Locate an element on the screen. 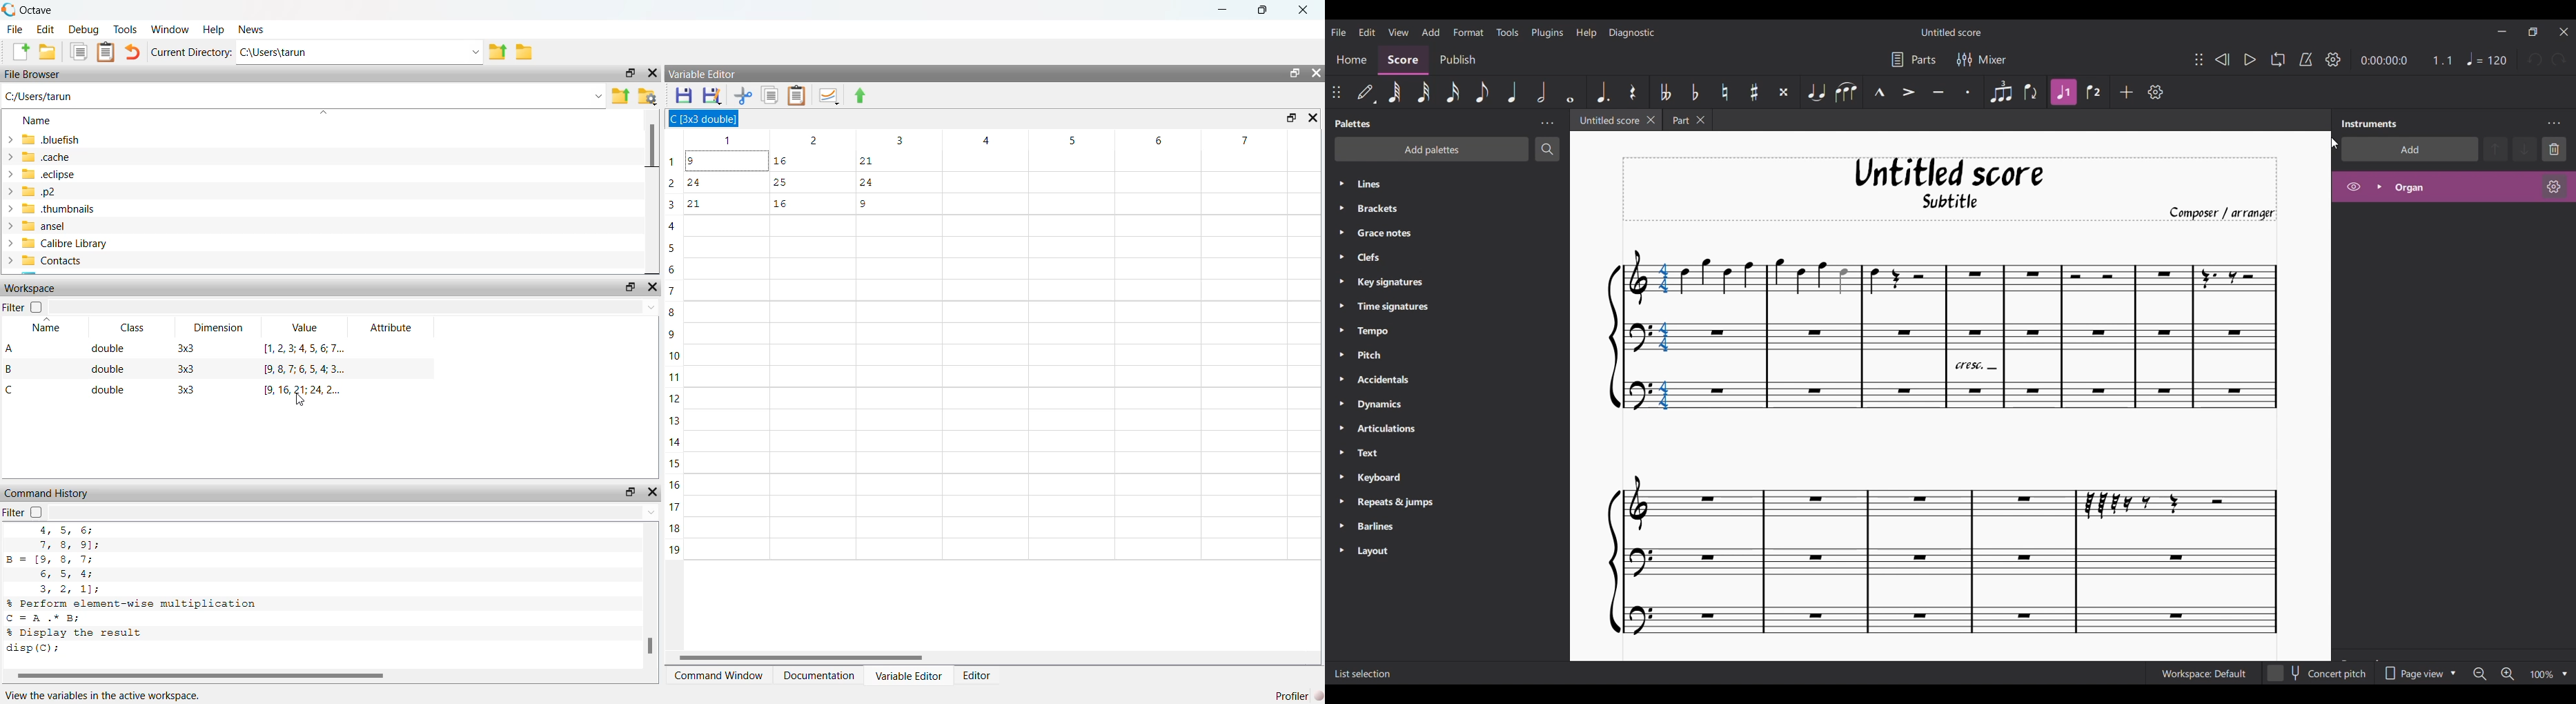  Mixer settings is located at coordinates (1981, 59).